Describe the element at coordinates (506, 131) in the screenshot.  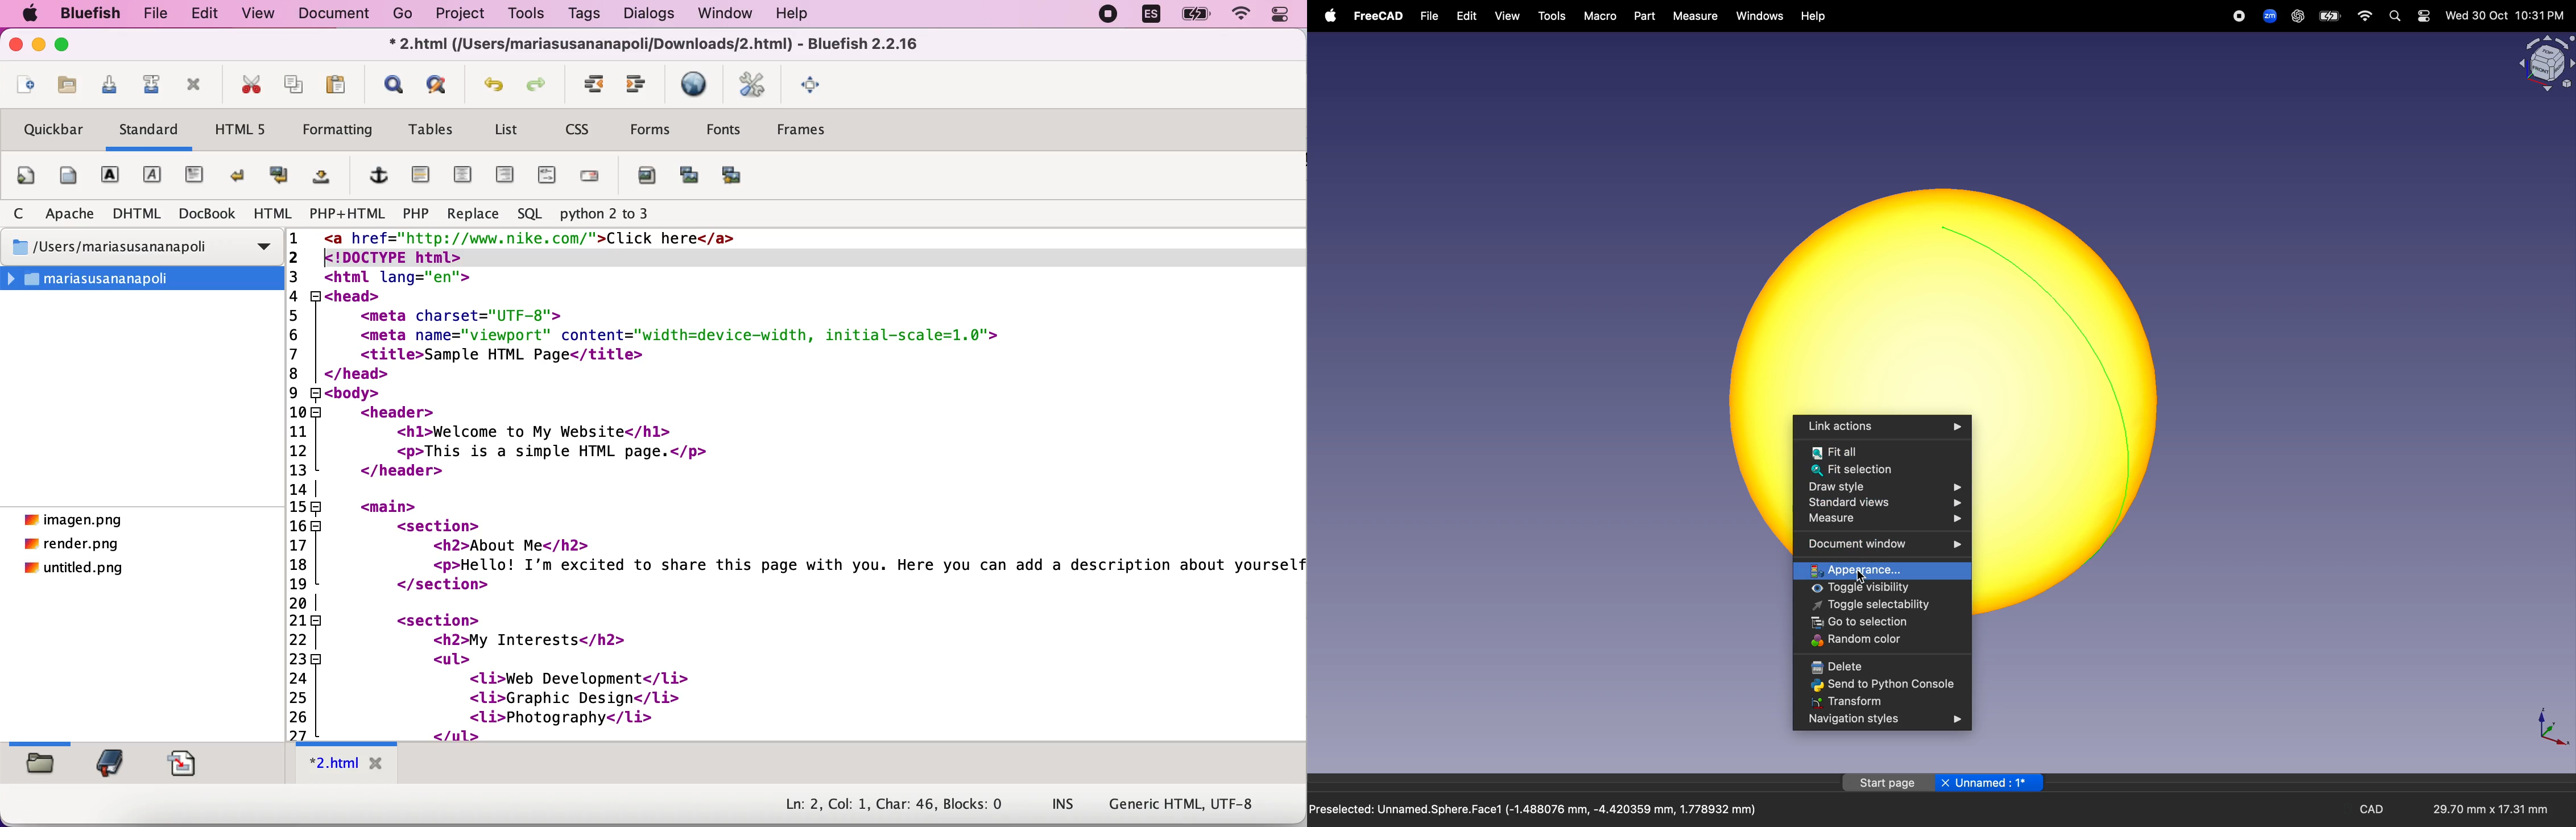
I see `list` at that location.